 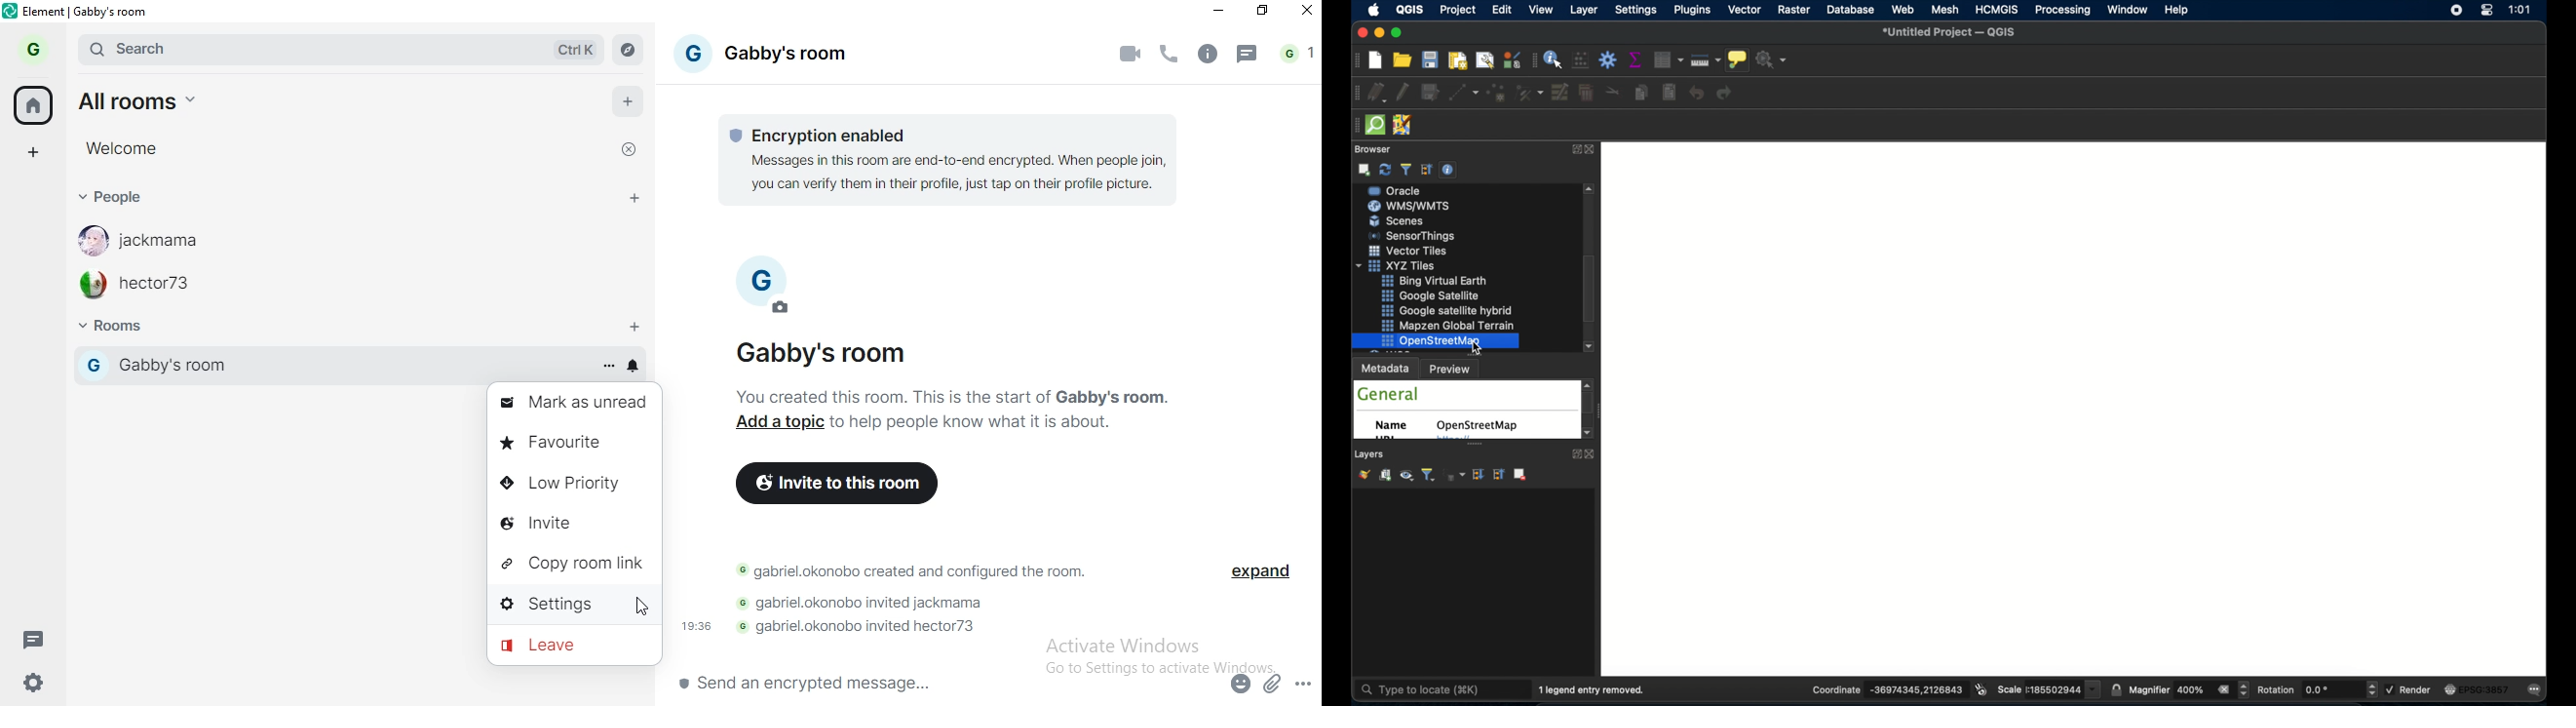 What do you see at coordinates (1218, 14) in the screenshot?
I see `minimise` at bounding box center [1218, 14].